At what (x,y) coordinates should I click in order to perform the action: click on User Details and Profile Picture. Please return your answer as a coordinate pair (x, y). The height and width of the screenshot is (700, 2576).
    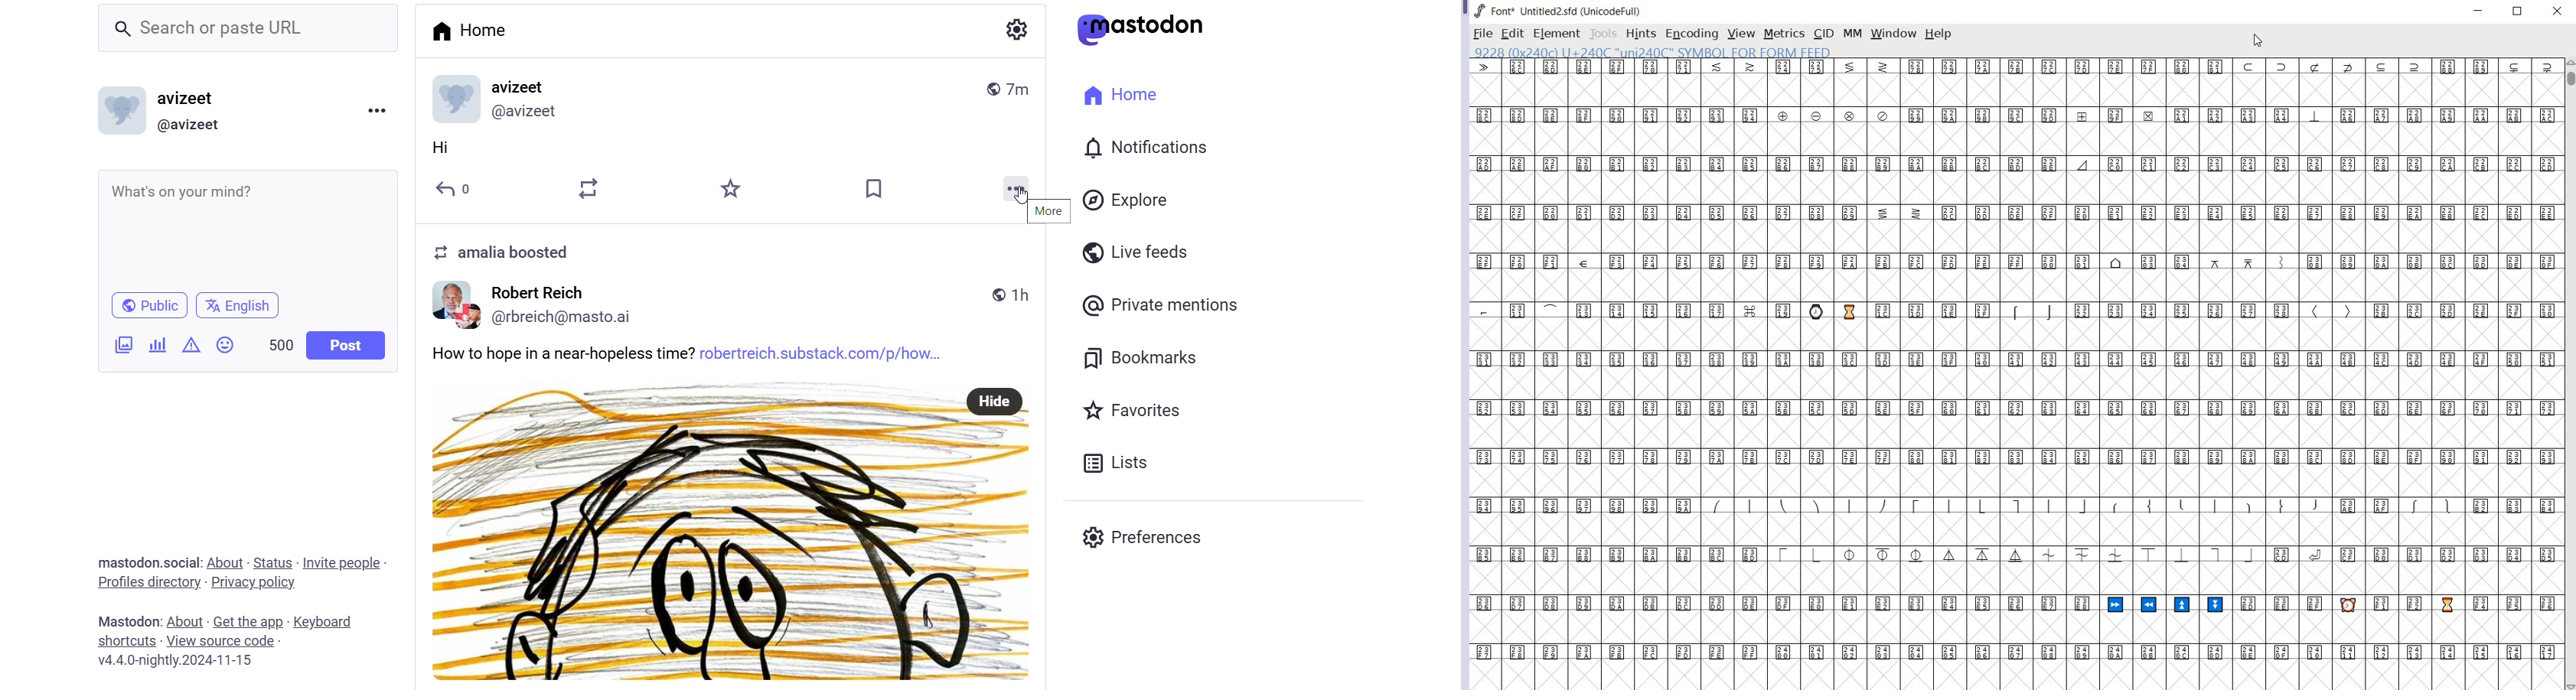
    Looking at the image, I should click on (504, 98).